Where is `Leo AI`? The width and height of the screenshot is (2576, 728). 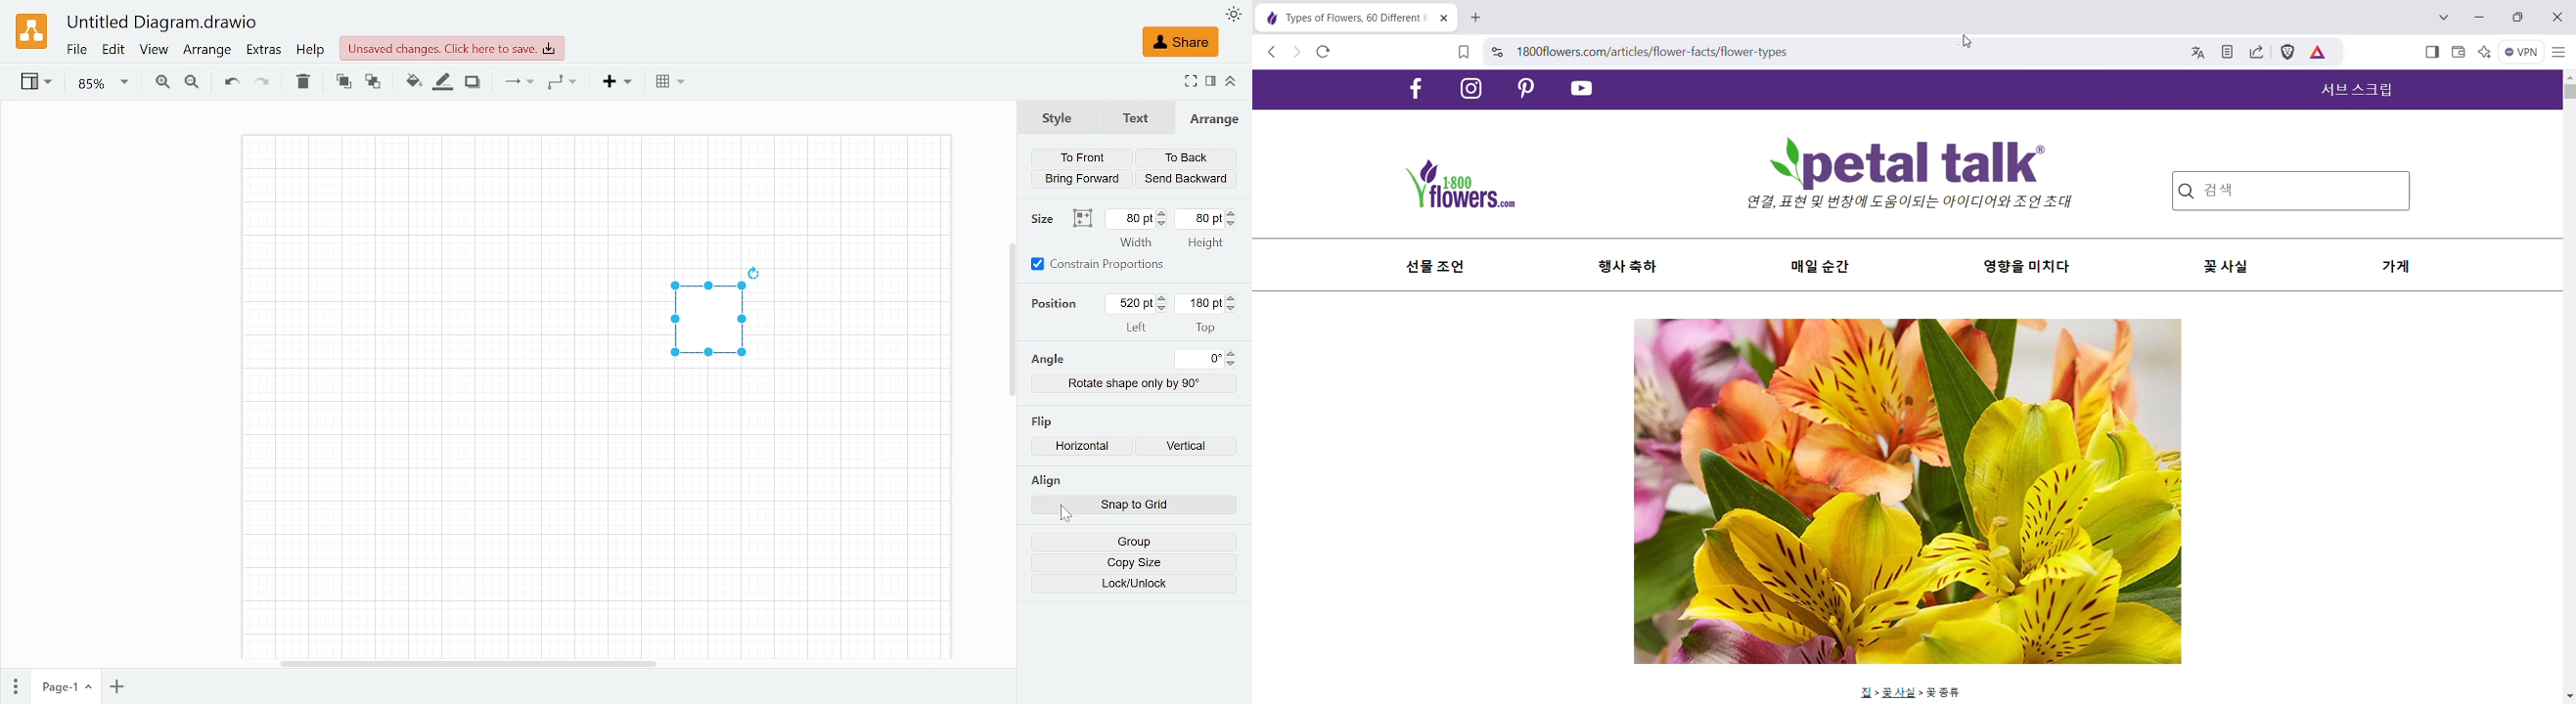
Leo AI is located at coordinates (2486, 53).